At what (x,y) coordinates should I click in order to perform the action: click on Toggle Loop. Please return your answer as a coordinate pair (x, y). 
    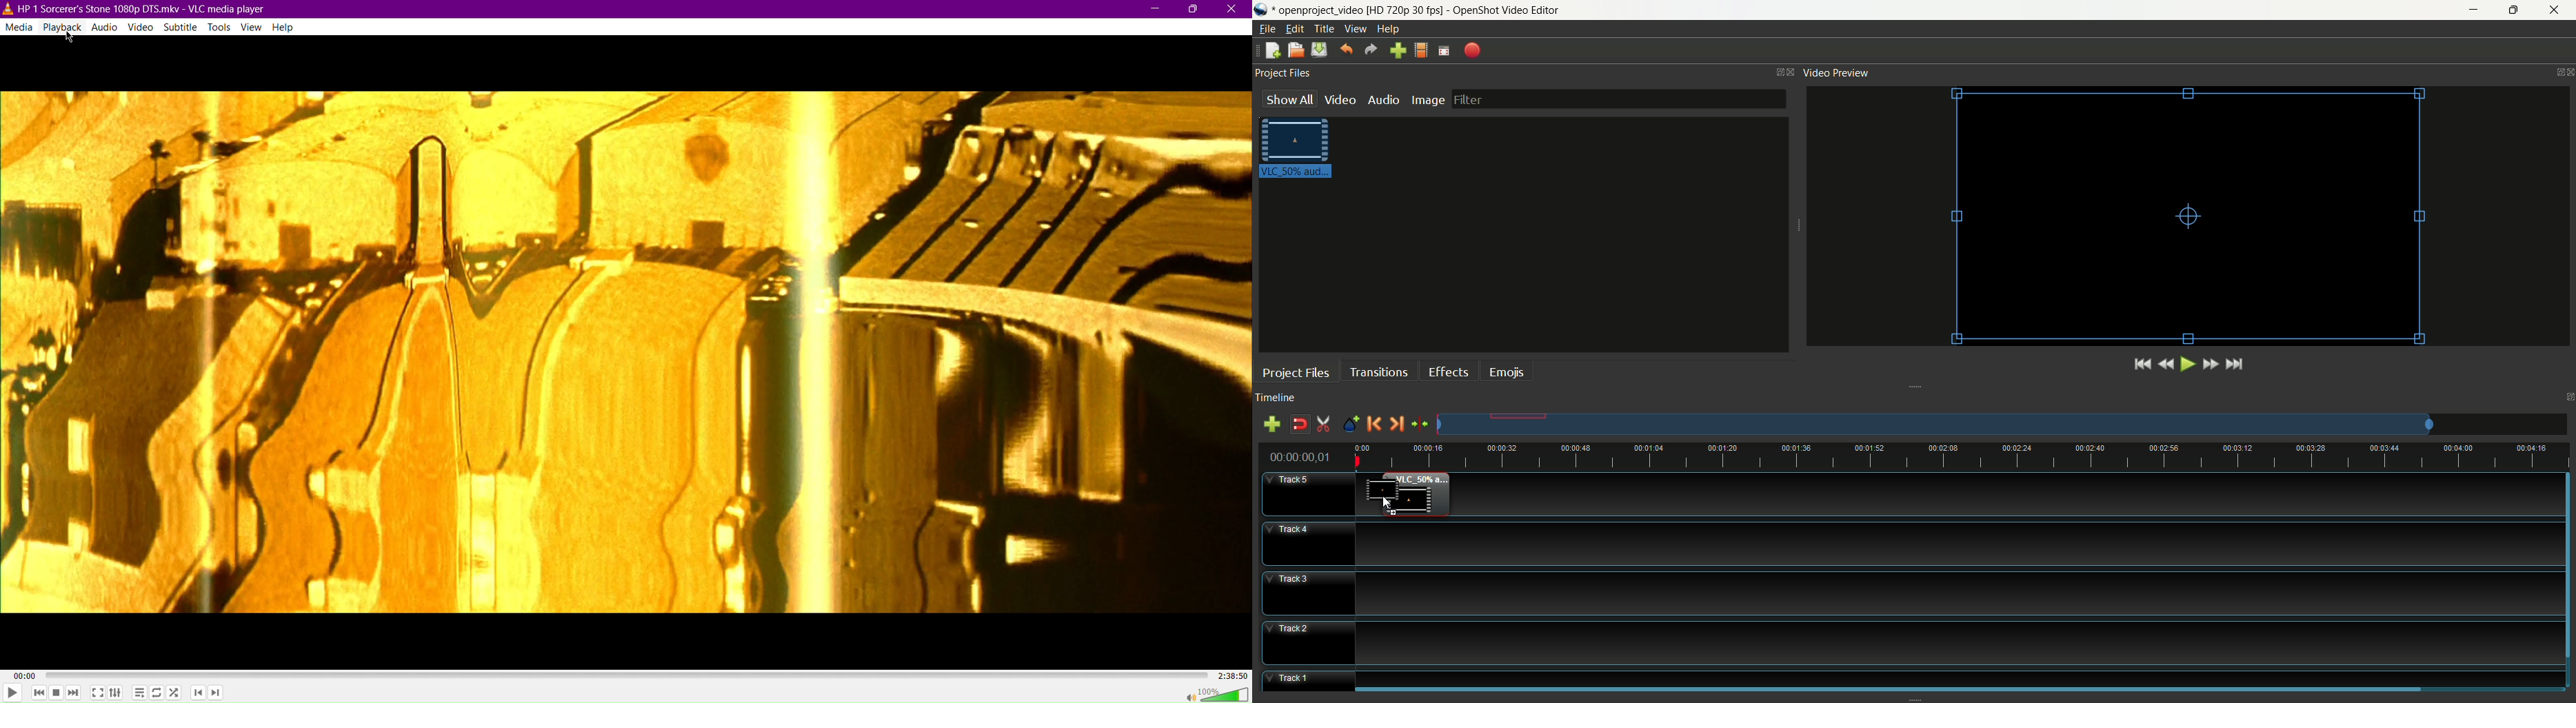
    Looking at the image, I should click on (157, 693).